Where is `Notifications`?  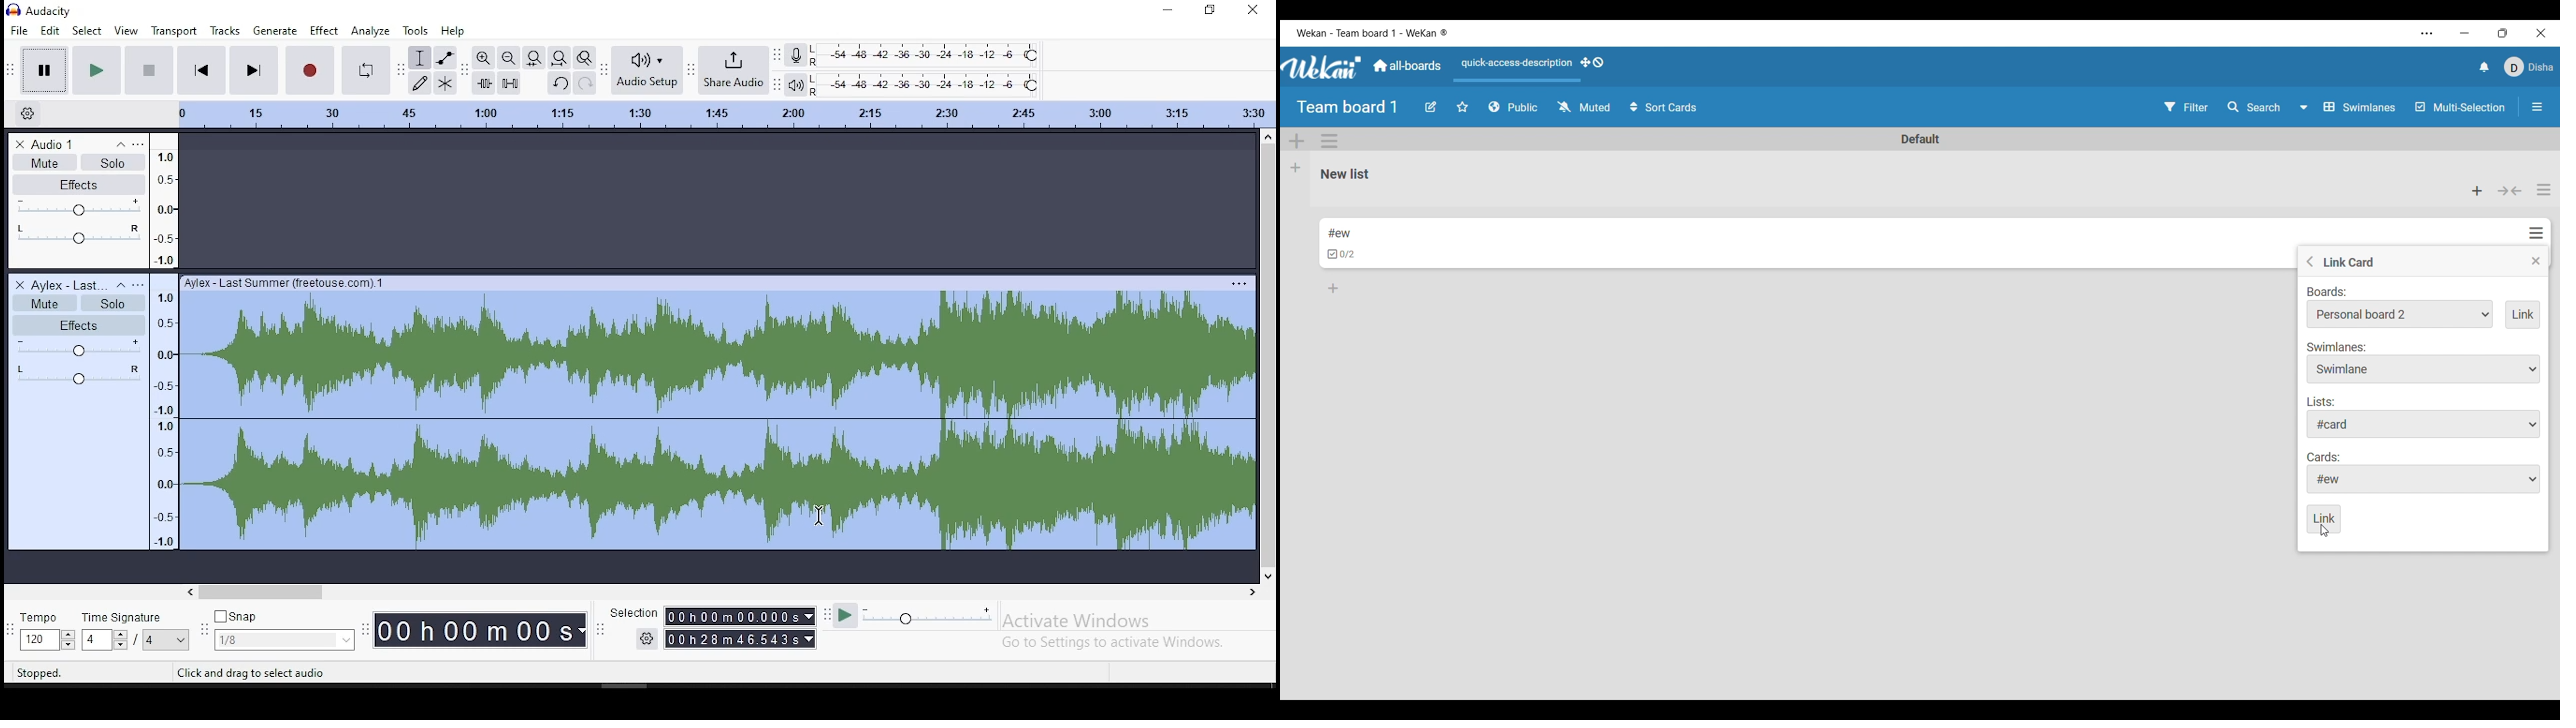
Notifications is located at coordinates (2484, 67).